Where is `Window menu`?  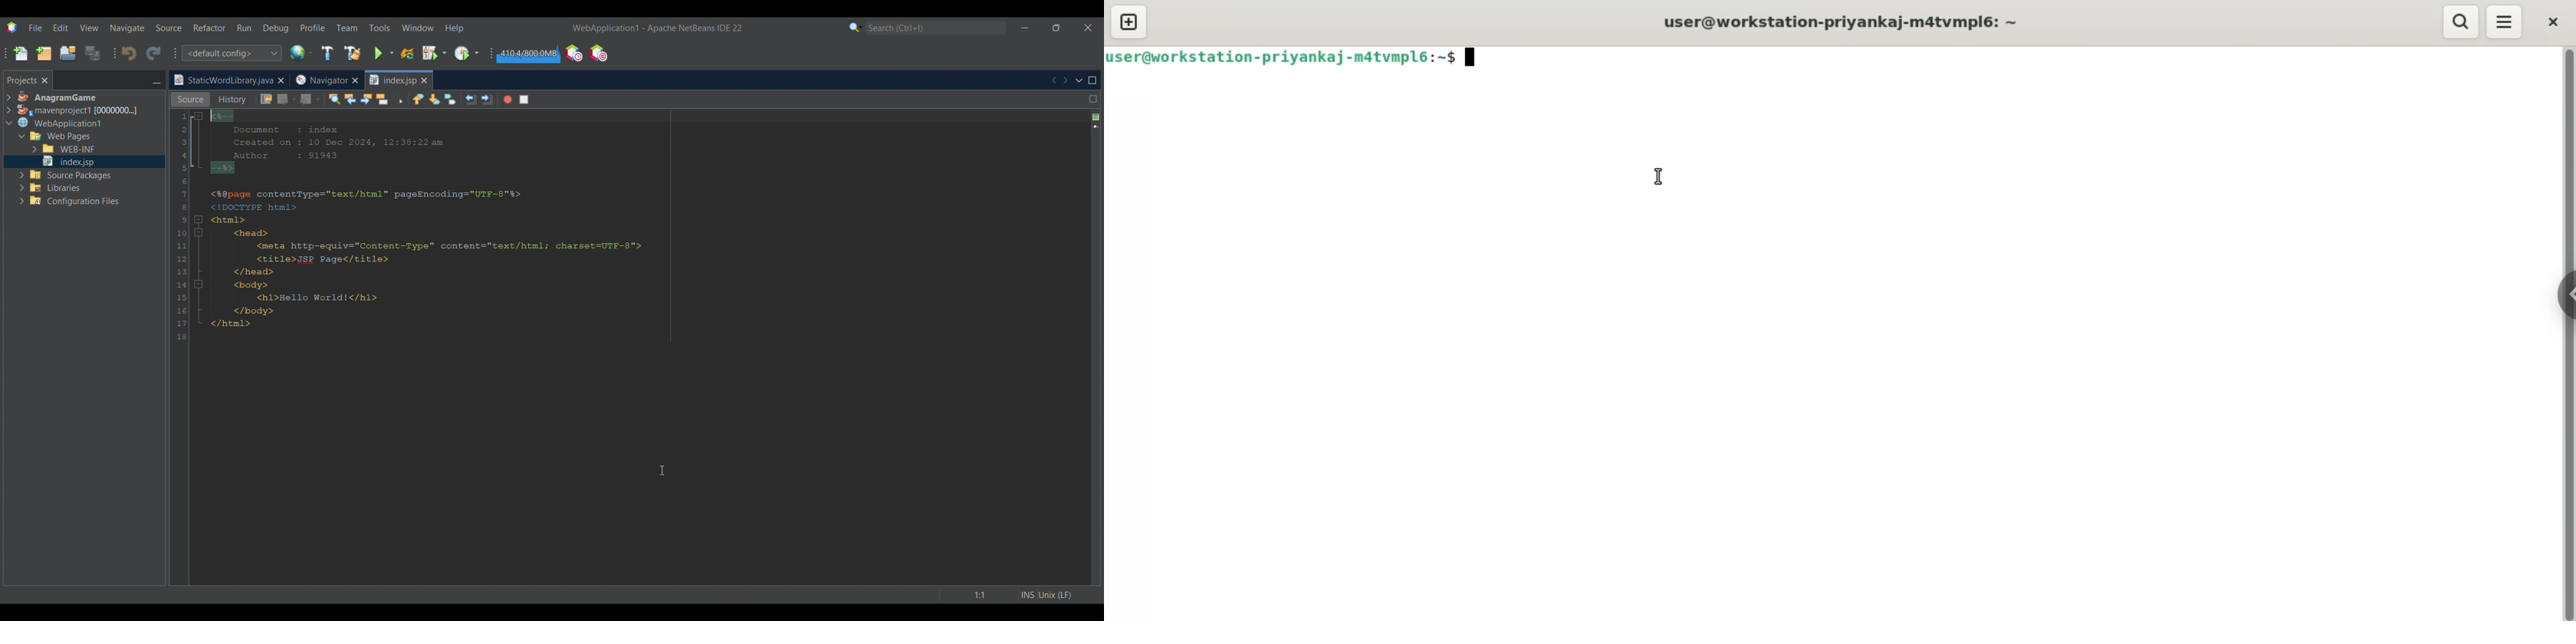 Window menu is located at coordinates (418, 28).